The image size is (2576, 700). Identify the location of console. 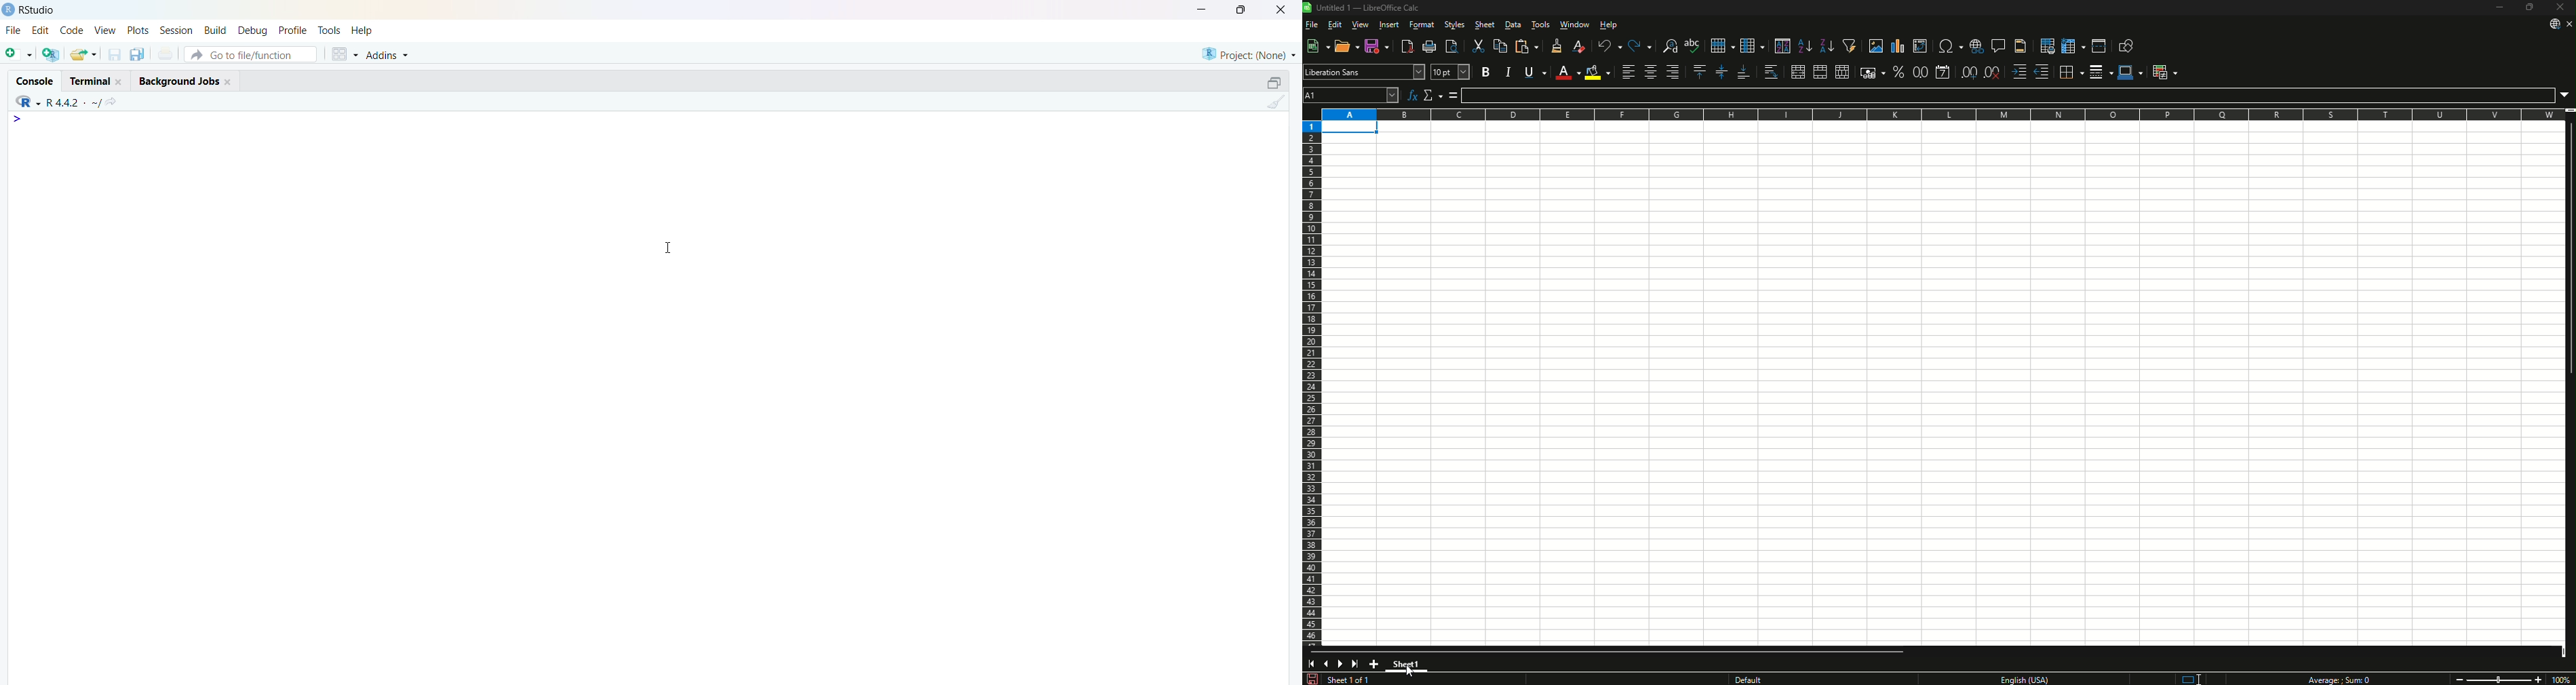
(36, 81).